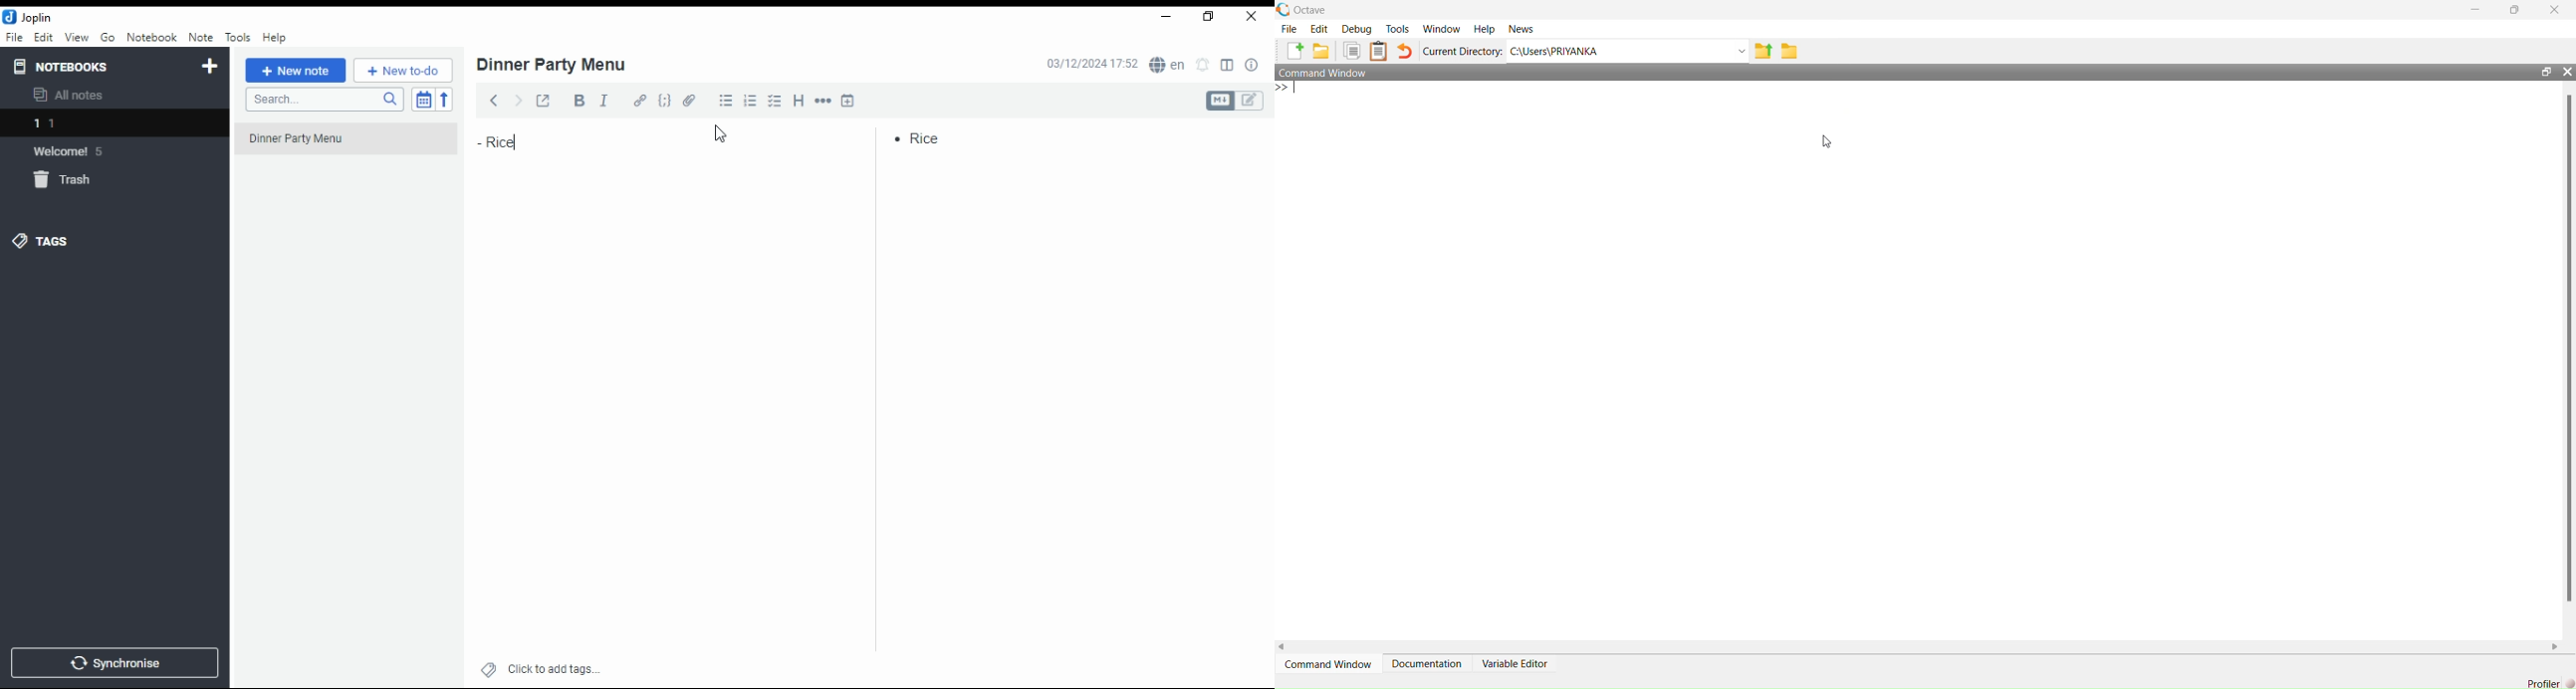 The height and width of the screenshot is (700, 2576). What do you see at coordinates (513, 141) in the screenshot?
I see `rice` at bounding box center [513, 141].